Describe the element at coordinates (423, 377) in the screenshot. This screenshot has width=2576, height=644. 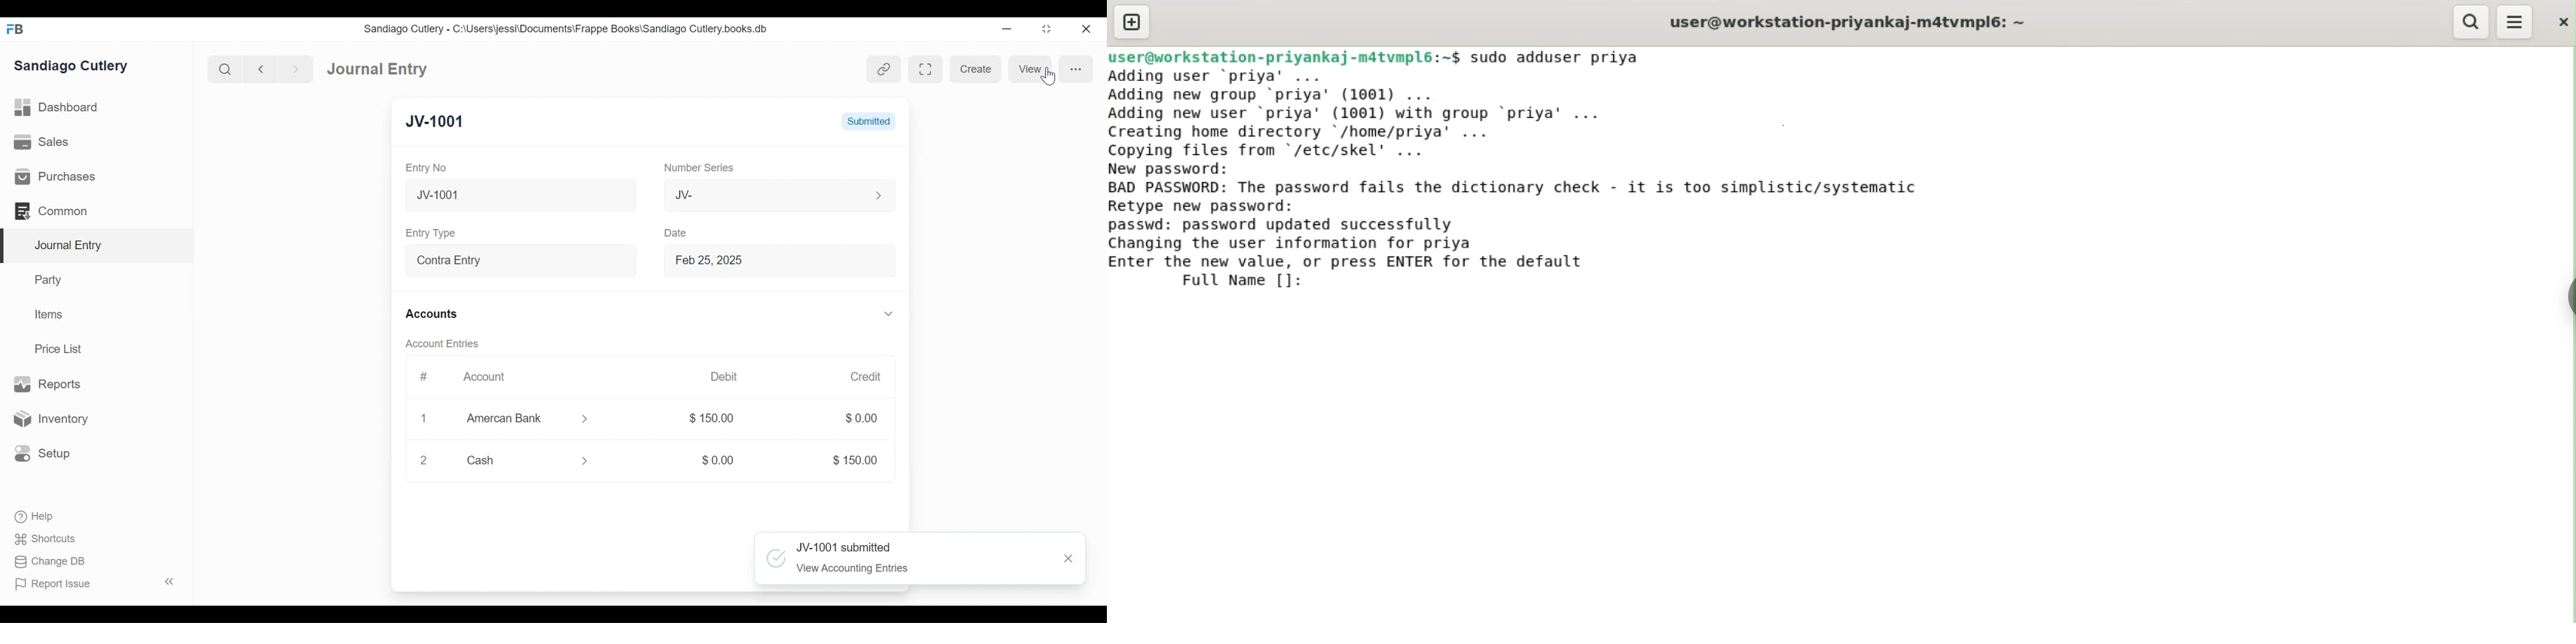
I see `#` at that location.